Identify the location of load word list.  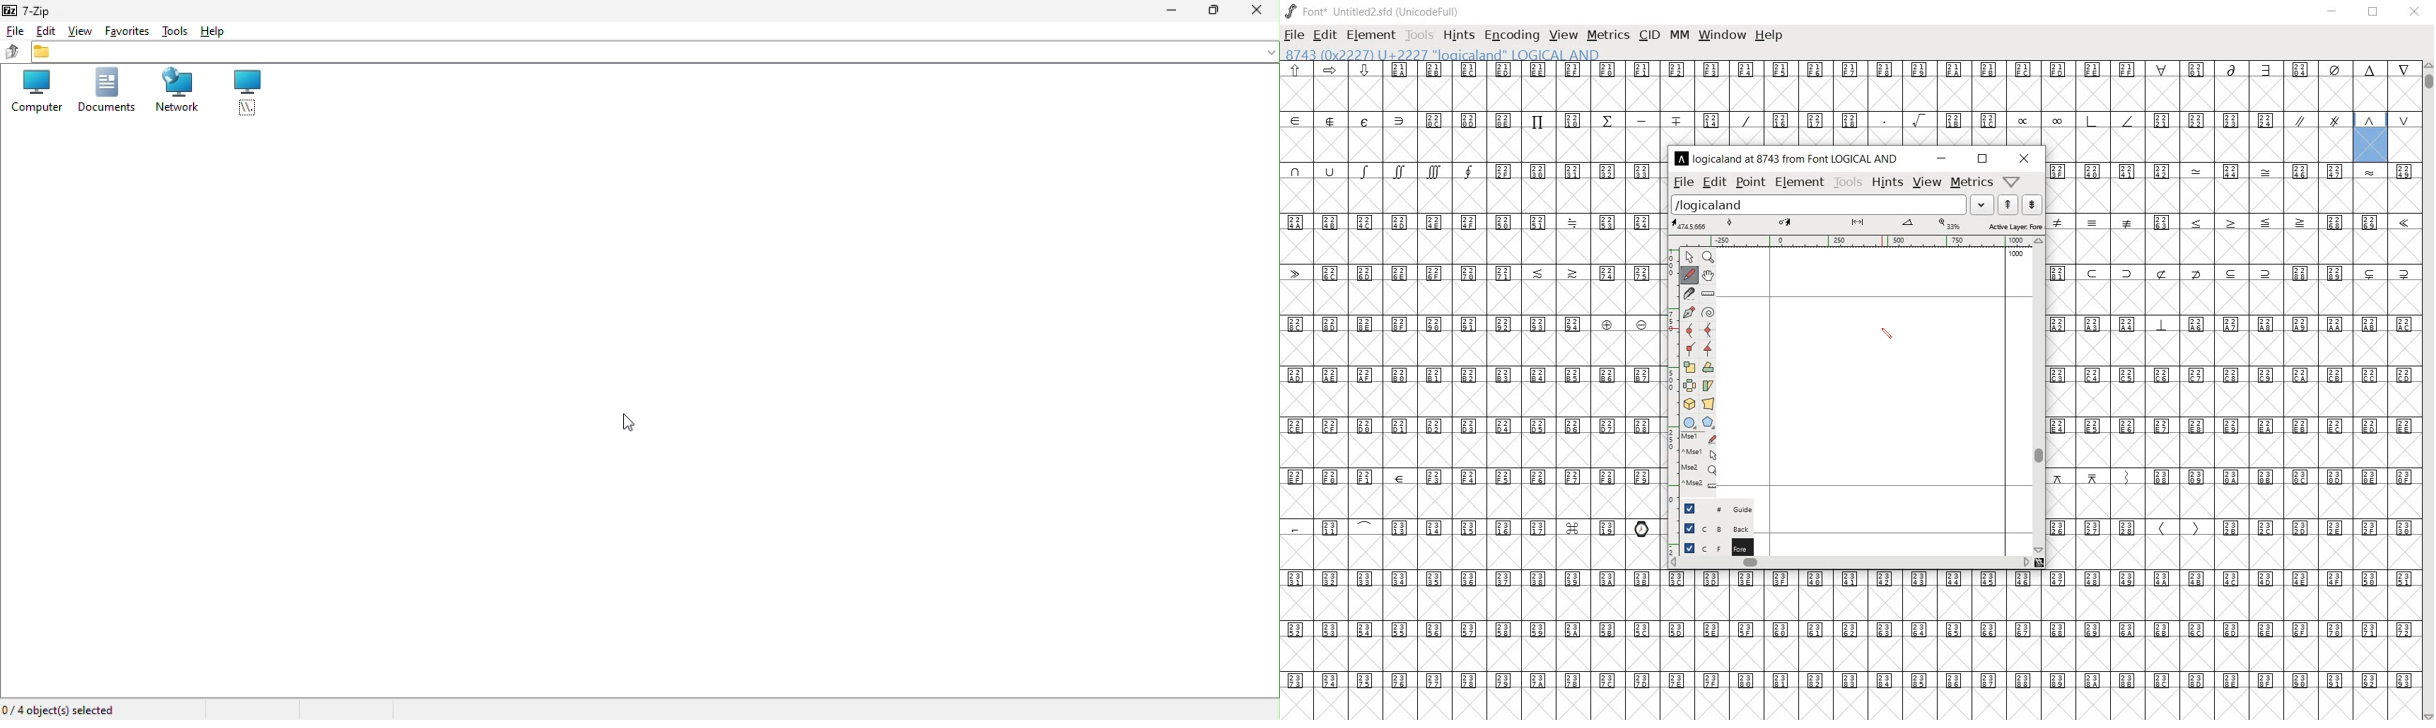
(1832, 204).